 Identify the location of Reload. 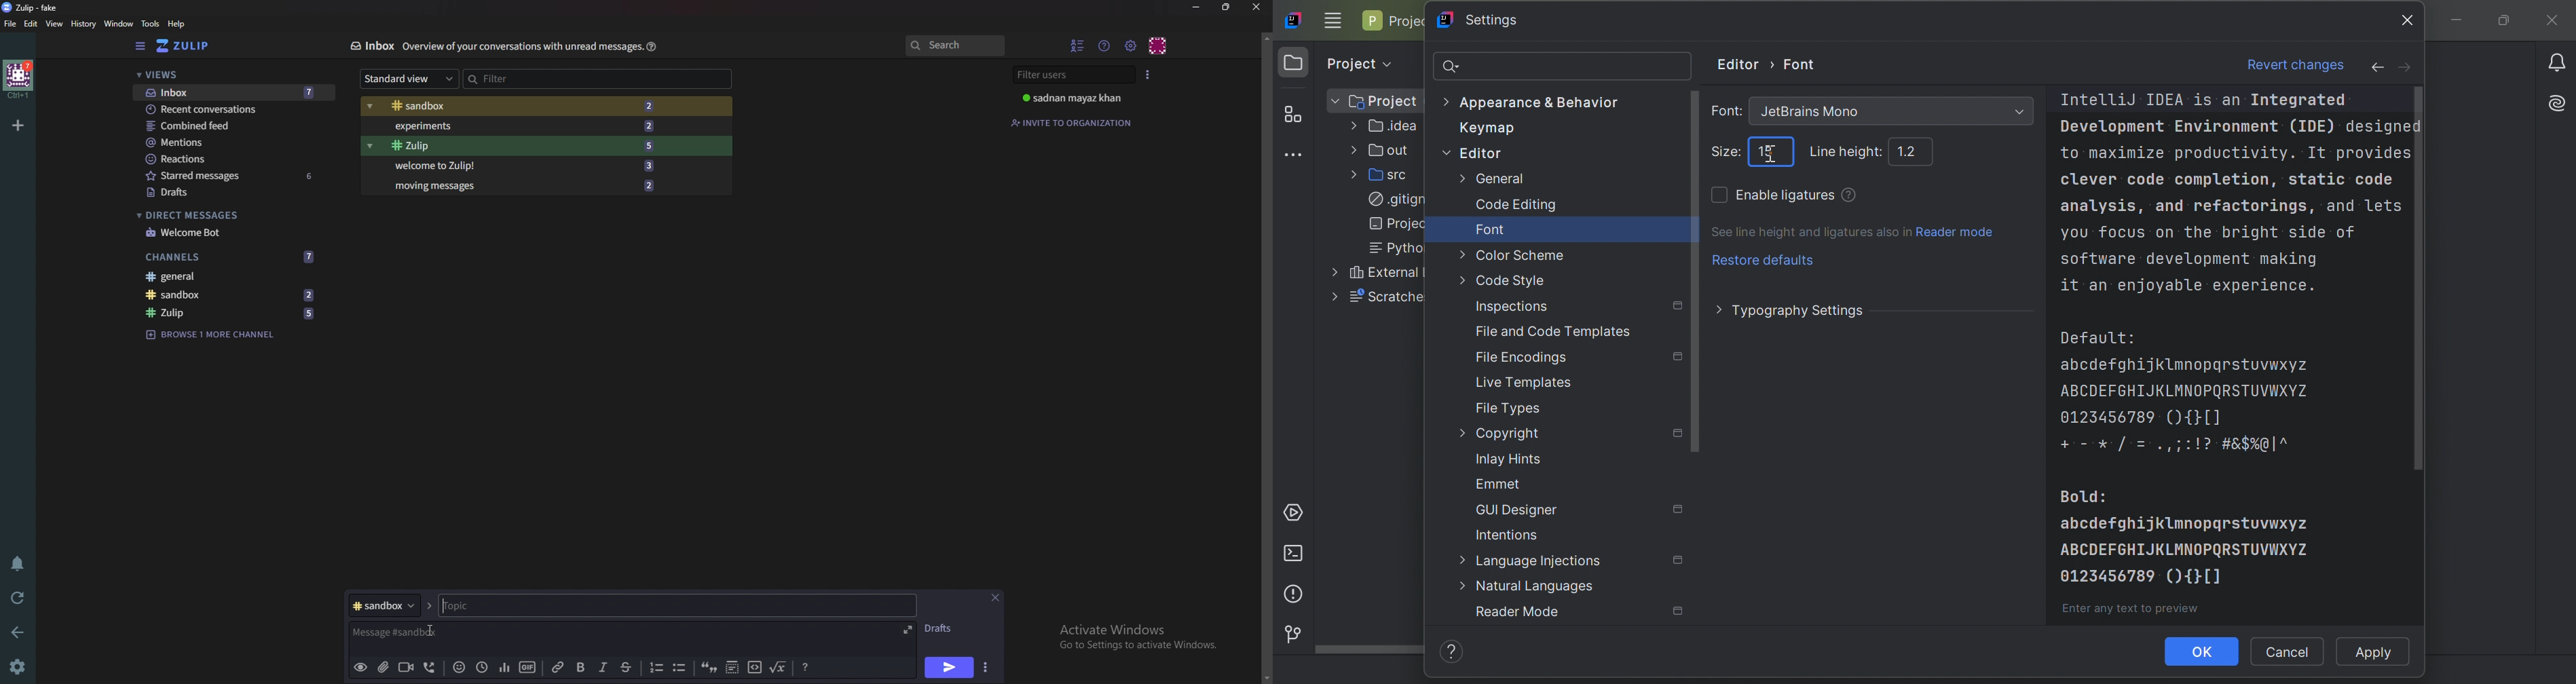
(18, 598).